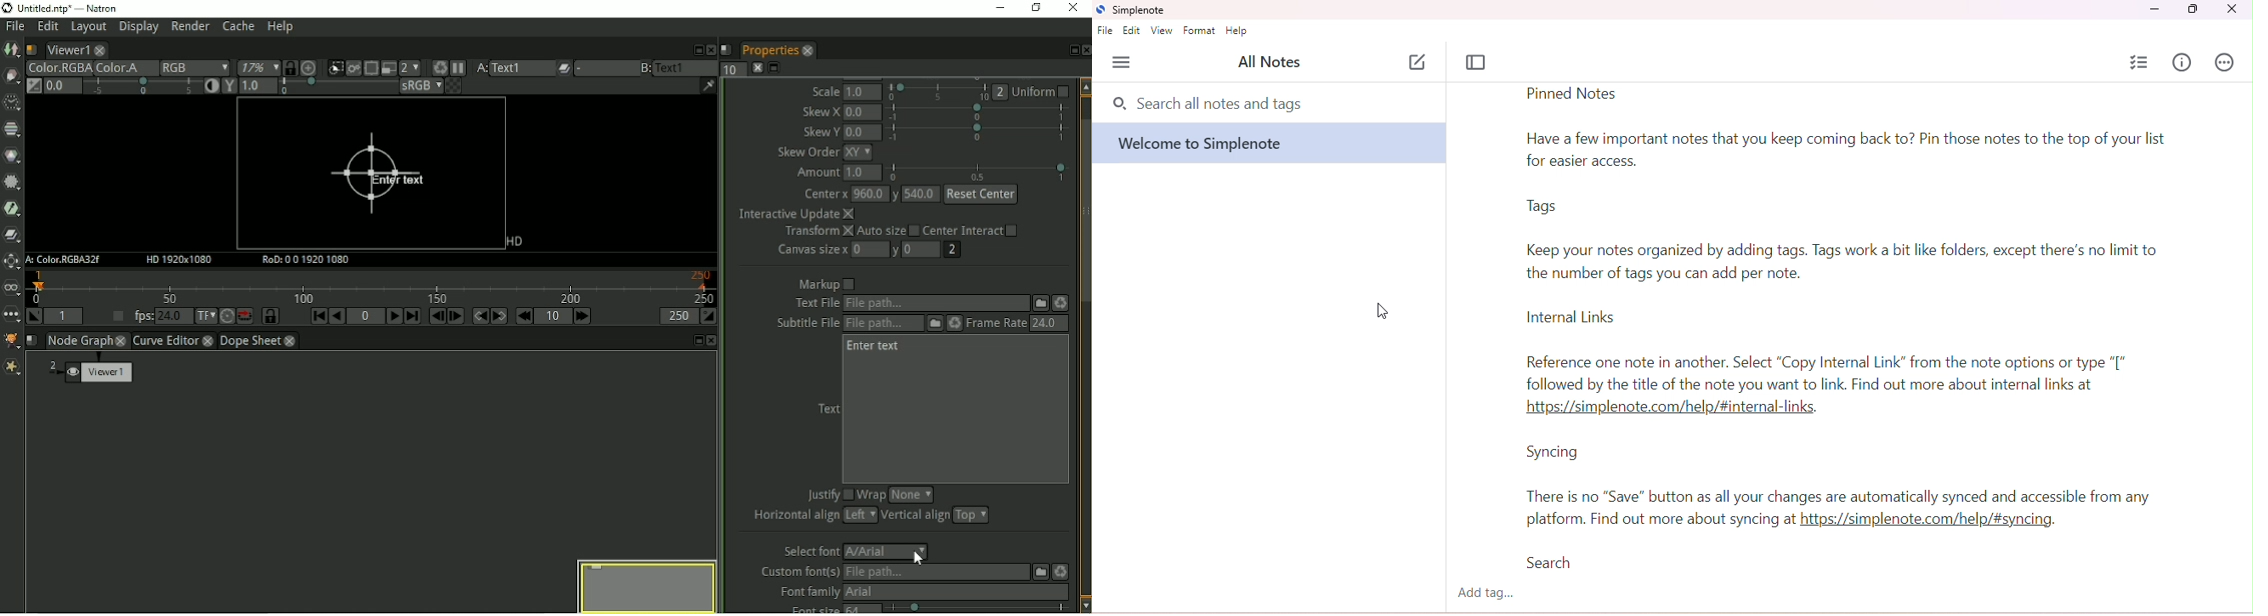 The height and width of the screenshot is (616, 2268). What do you see at coordinates (686, 67) in the screenshot?
I see `text1` at bounding box center [686, 67].